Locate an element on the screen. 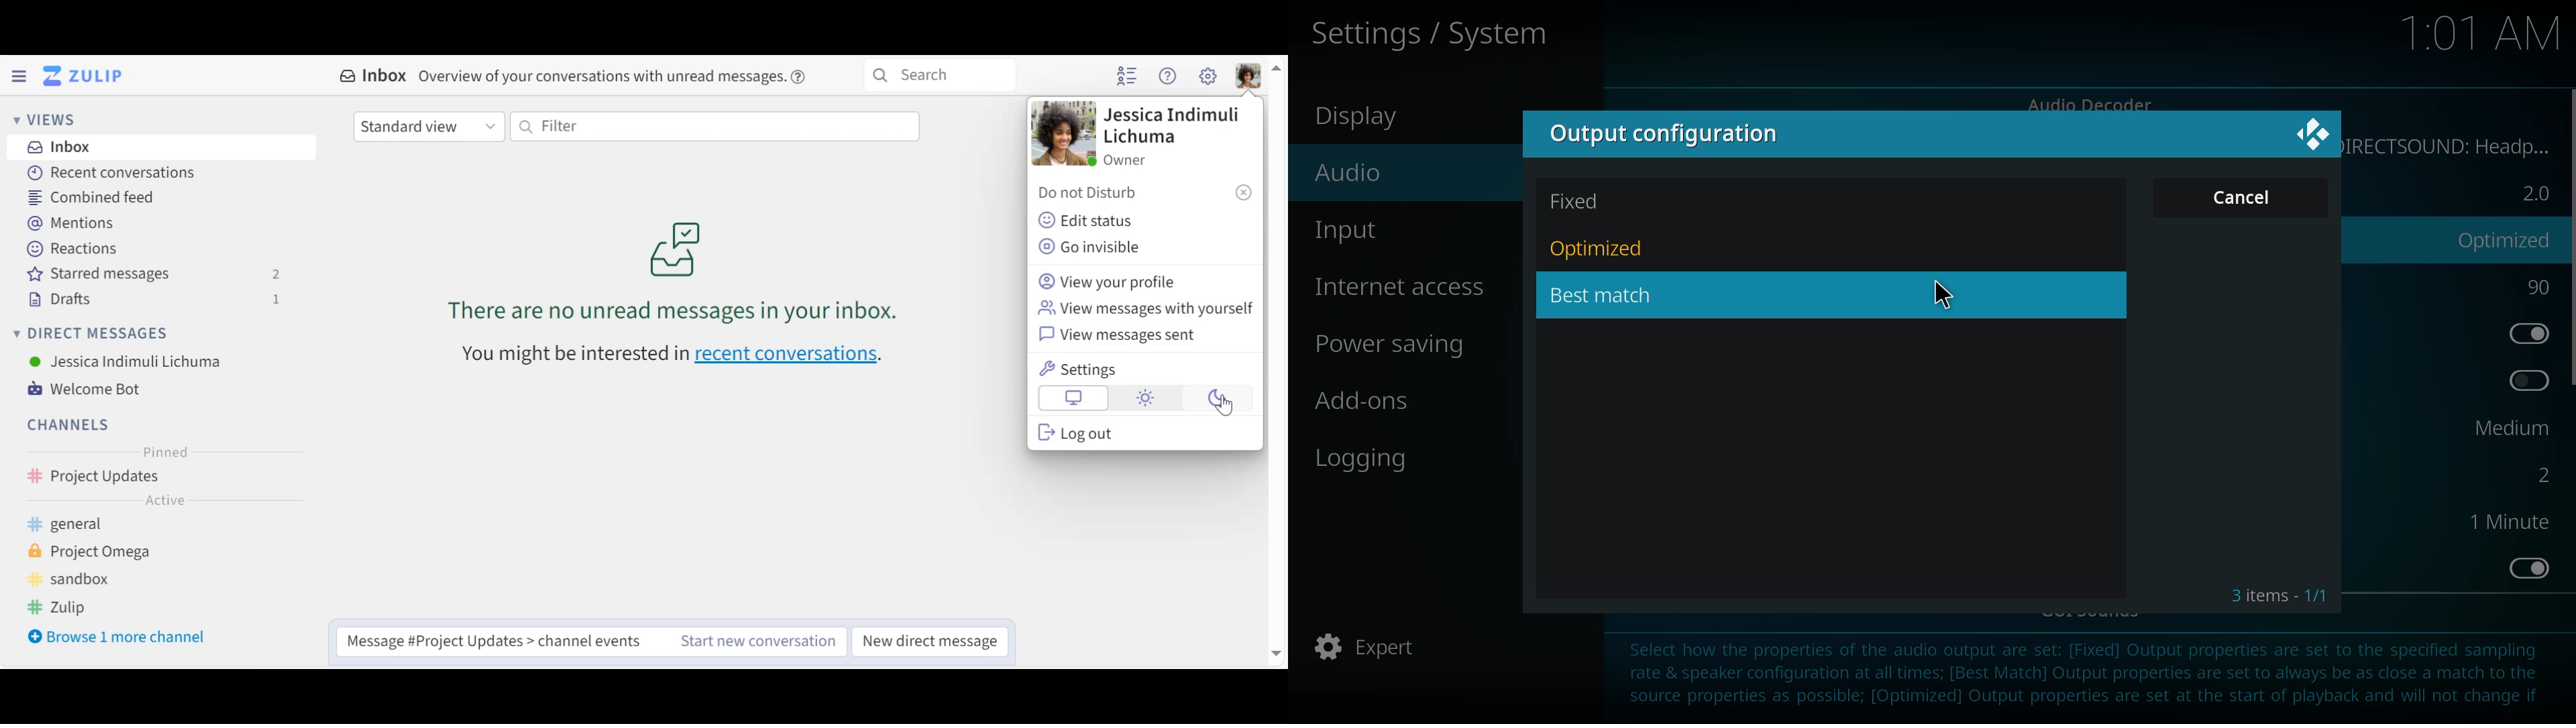 This screenshot has width=2576, height=728. cursor is located at coordinates (1945, 296).